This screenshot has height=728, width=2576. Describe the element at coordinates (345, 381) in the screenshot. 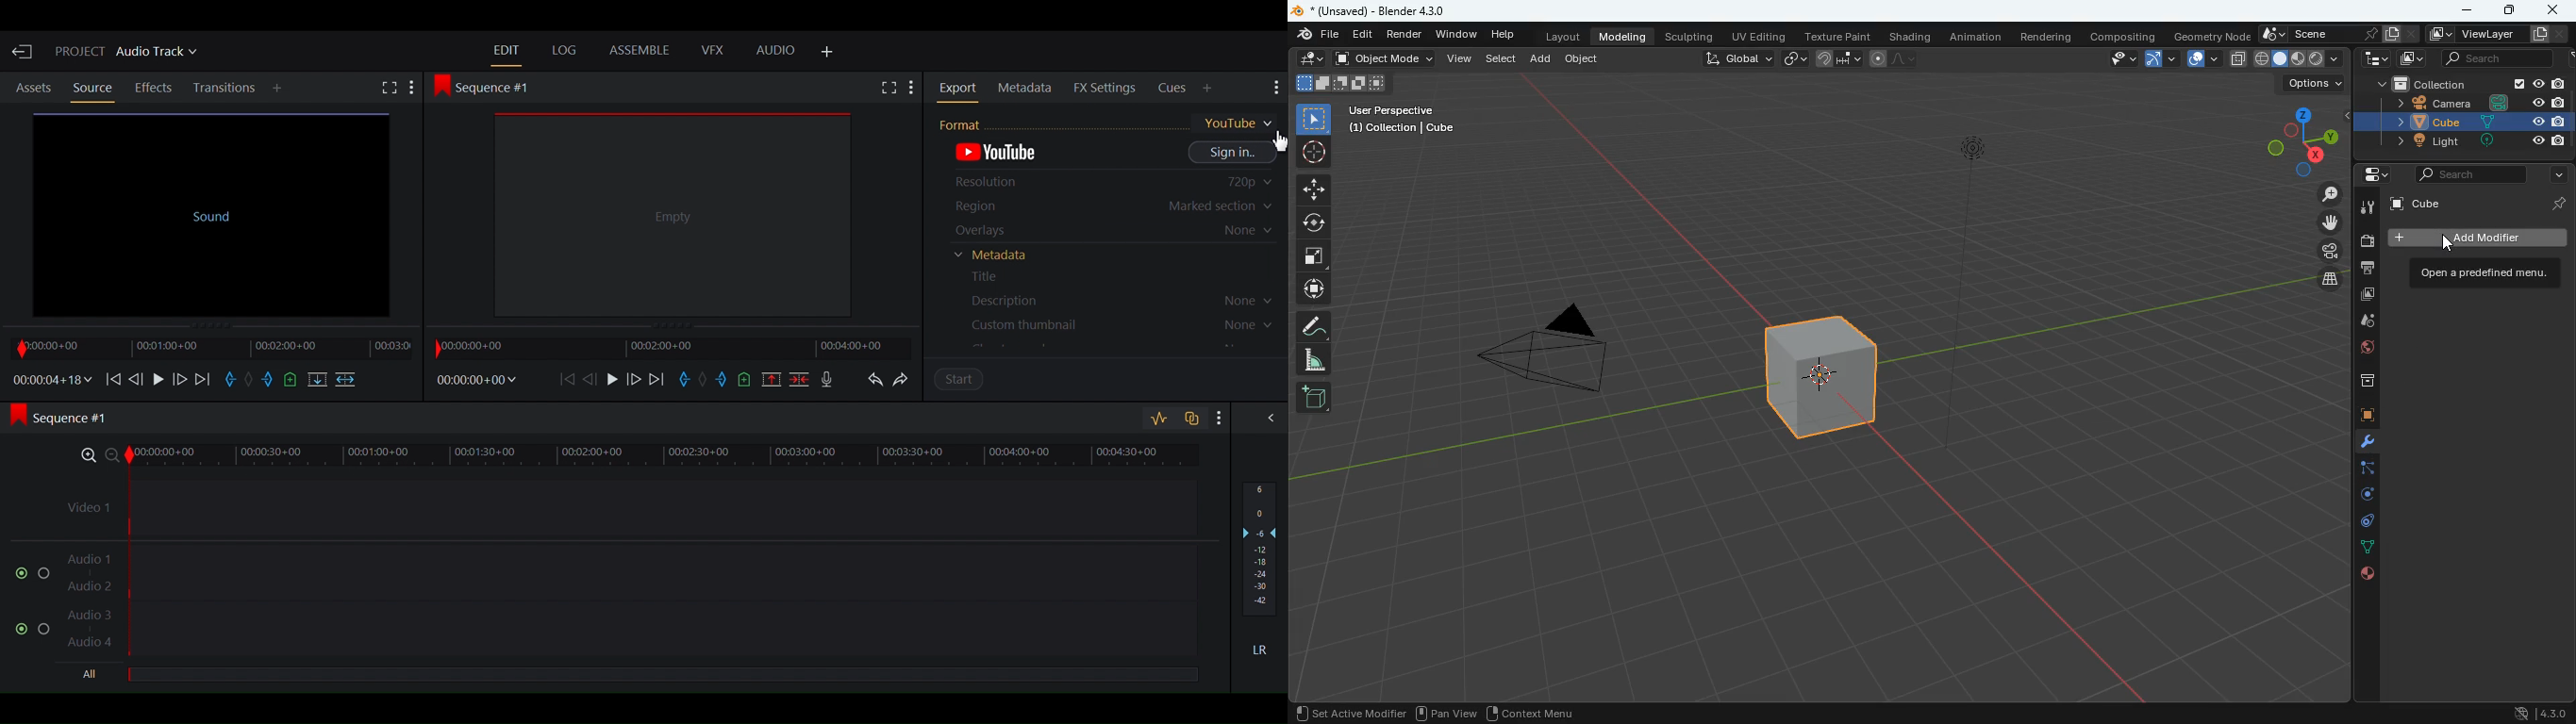

I see `Insert into the target sequence` at that location.